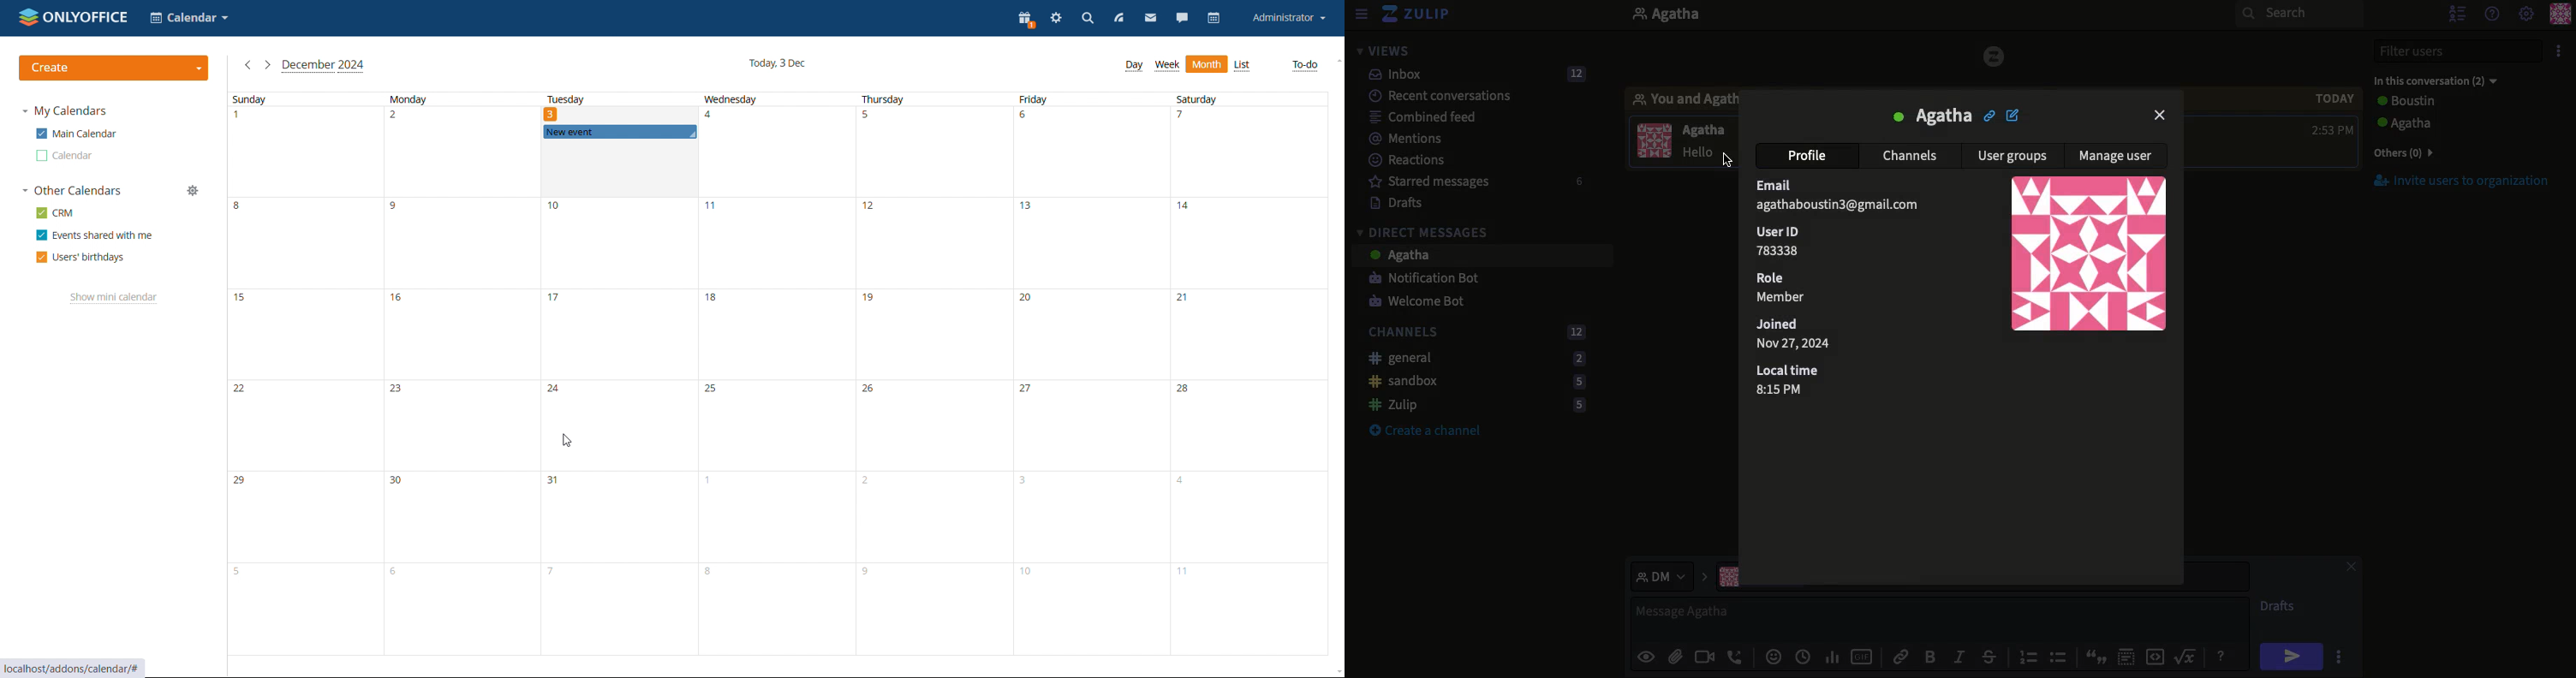 Image resolution: width=2576 pixels, height=700 pixels. What do you see at coordinates (1726, 160) in the screenshot?
I see `cursor` at bounding box center [1726, 160].